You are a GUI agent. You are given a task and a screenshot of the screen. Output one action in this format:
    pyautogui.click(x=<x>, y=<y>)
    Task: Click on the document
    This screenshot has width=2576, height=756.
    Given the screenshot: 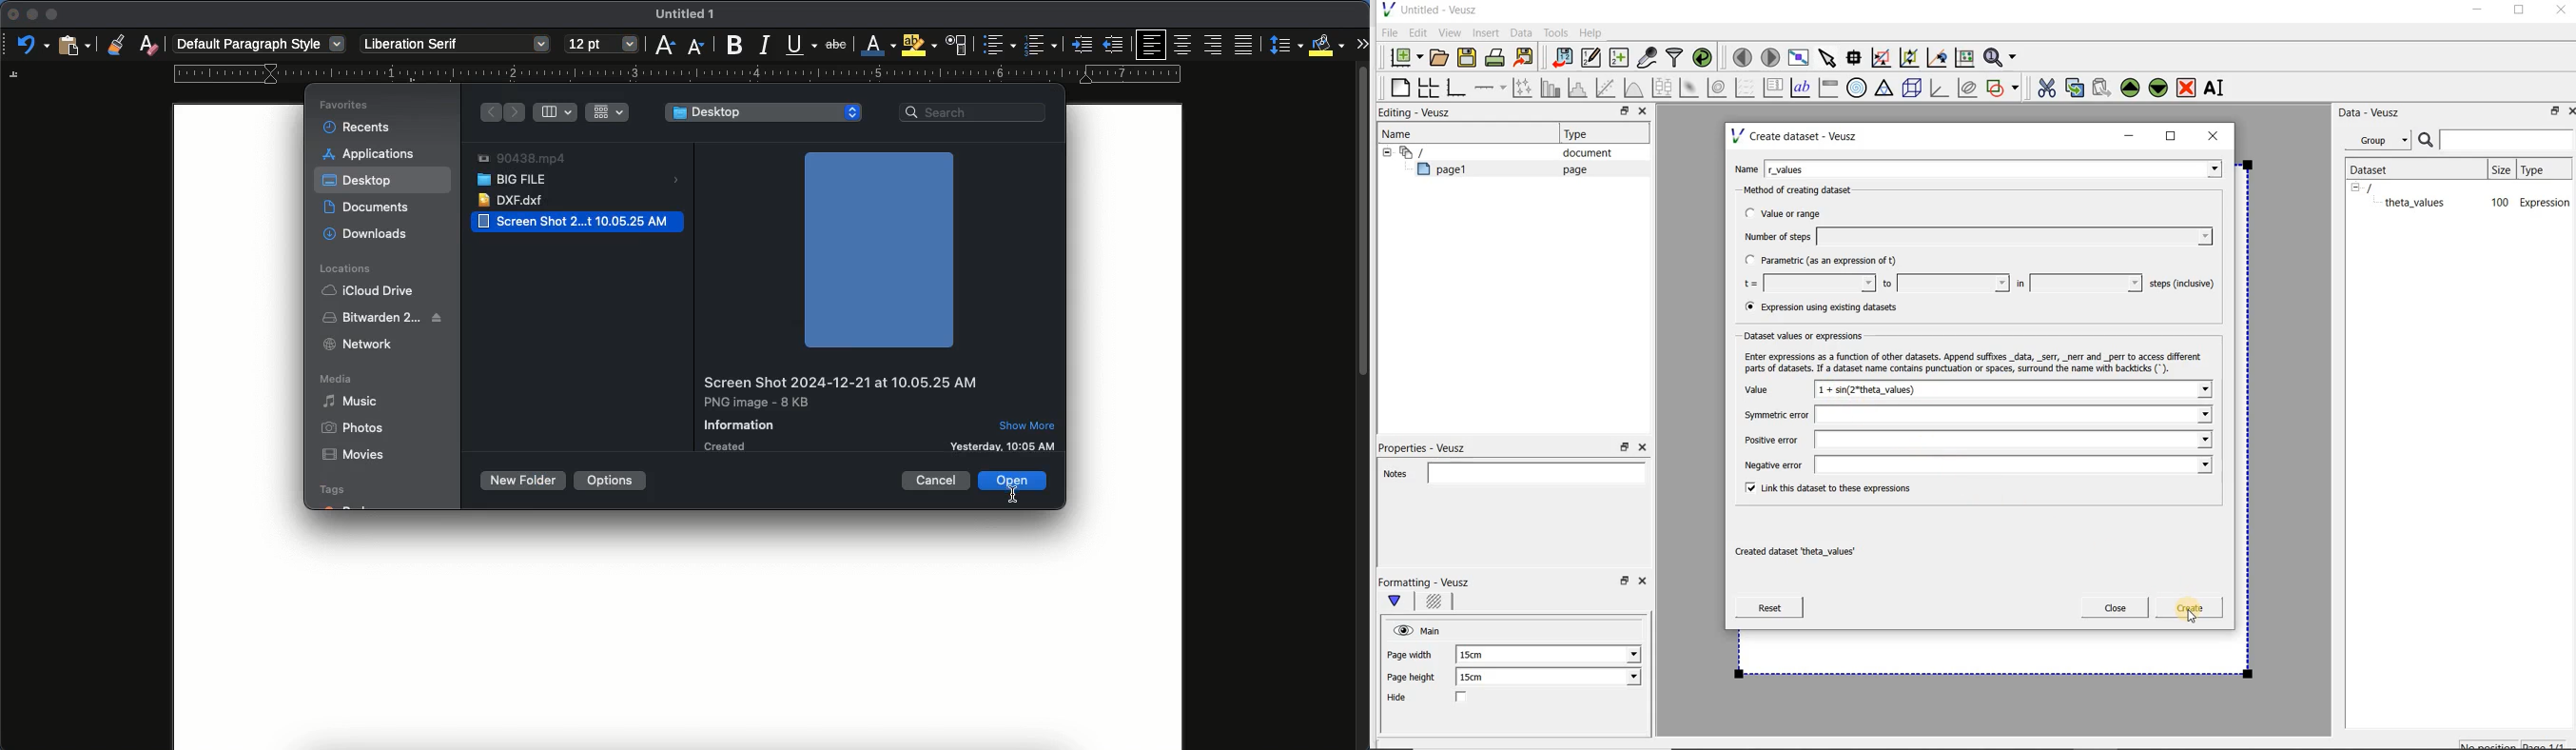 What is the action you would take?
    pyautogui.click(x=1582, y=153)
    